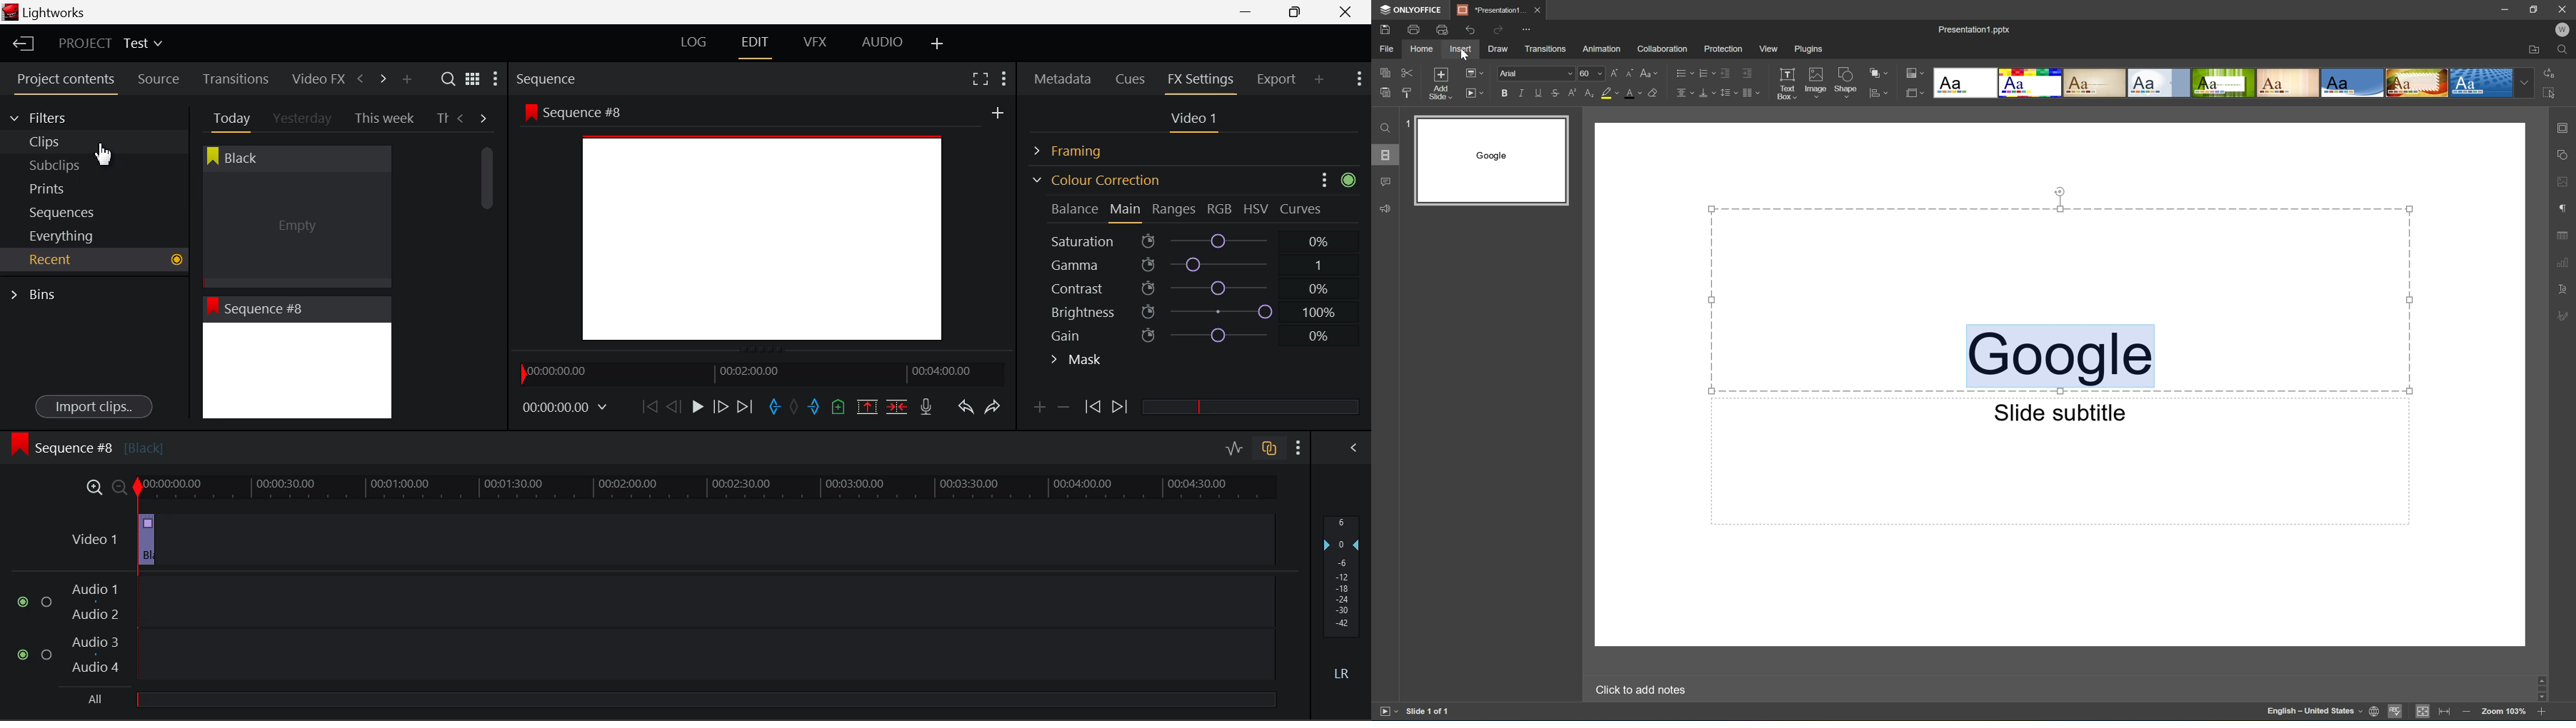 The image size is (2576, 728). What do you see at coordinates (2536, 8) in the screenshot?
I see `Restore down` at bounding box center [2536, 8].